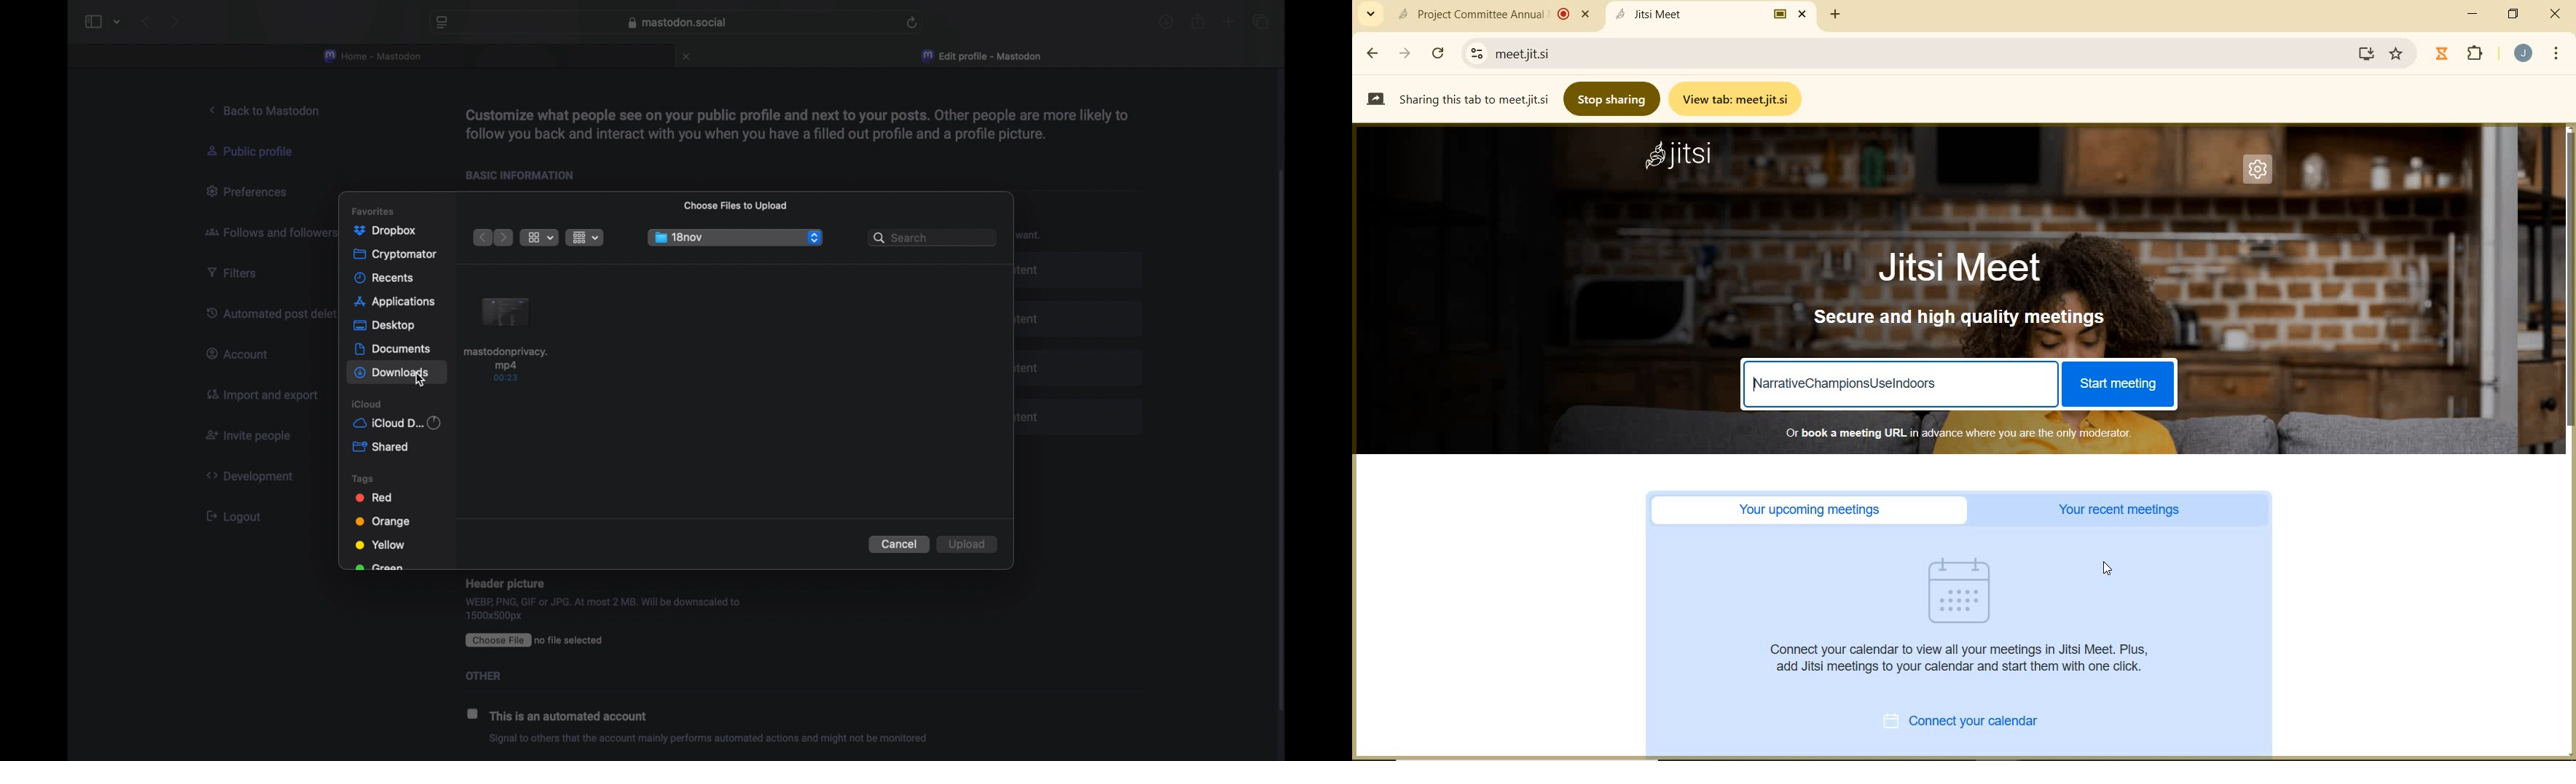  I want to click on dropdown, so click(814, 237).